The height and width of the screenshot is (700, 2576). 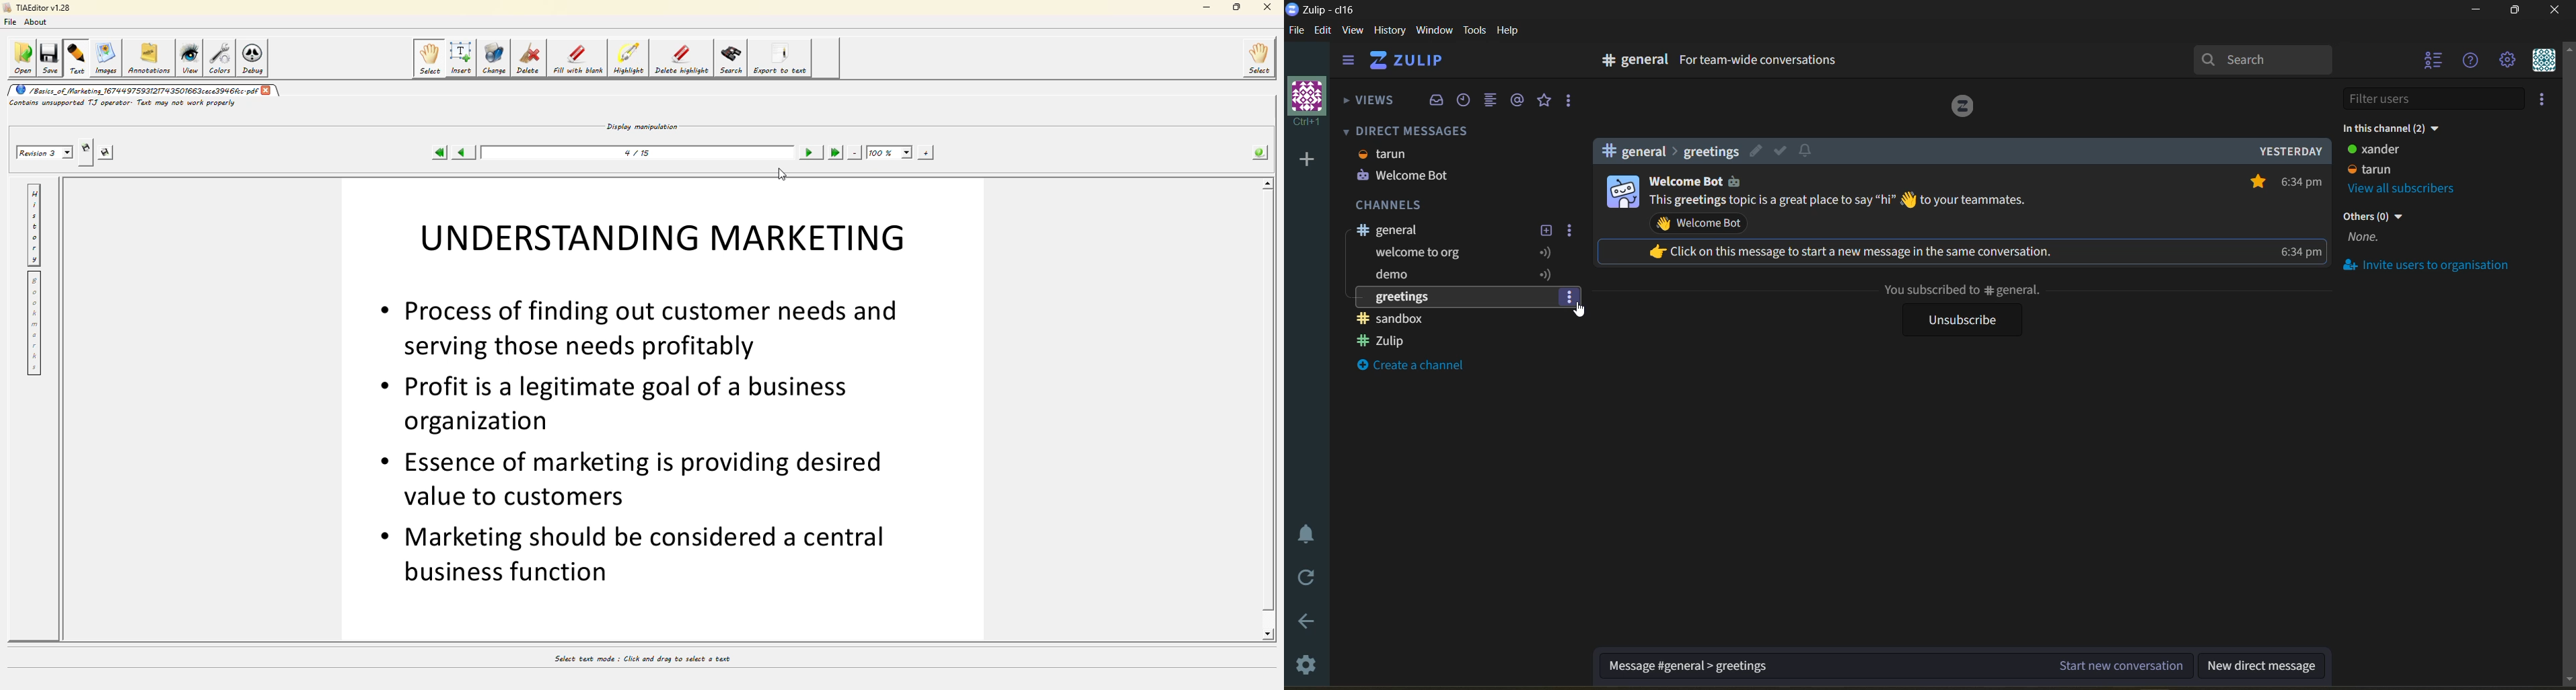 I want to click on welcome to org, so click(x=1422, y=254).